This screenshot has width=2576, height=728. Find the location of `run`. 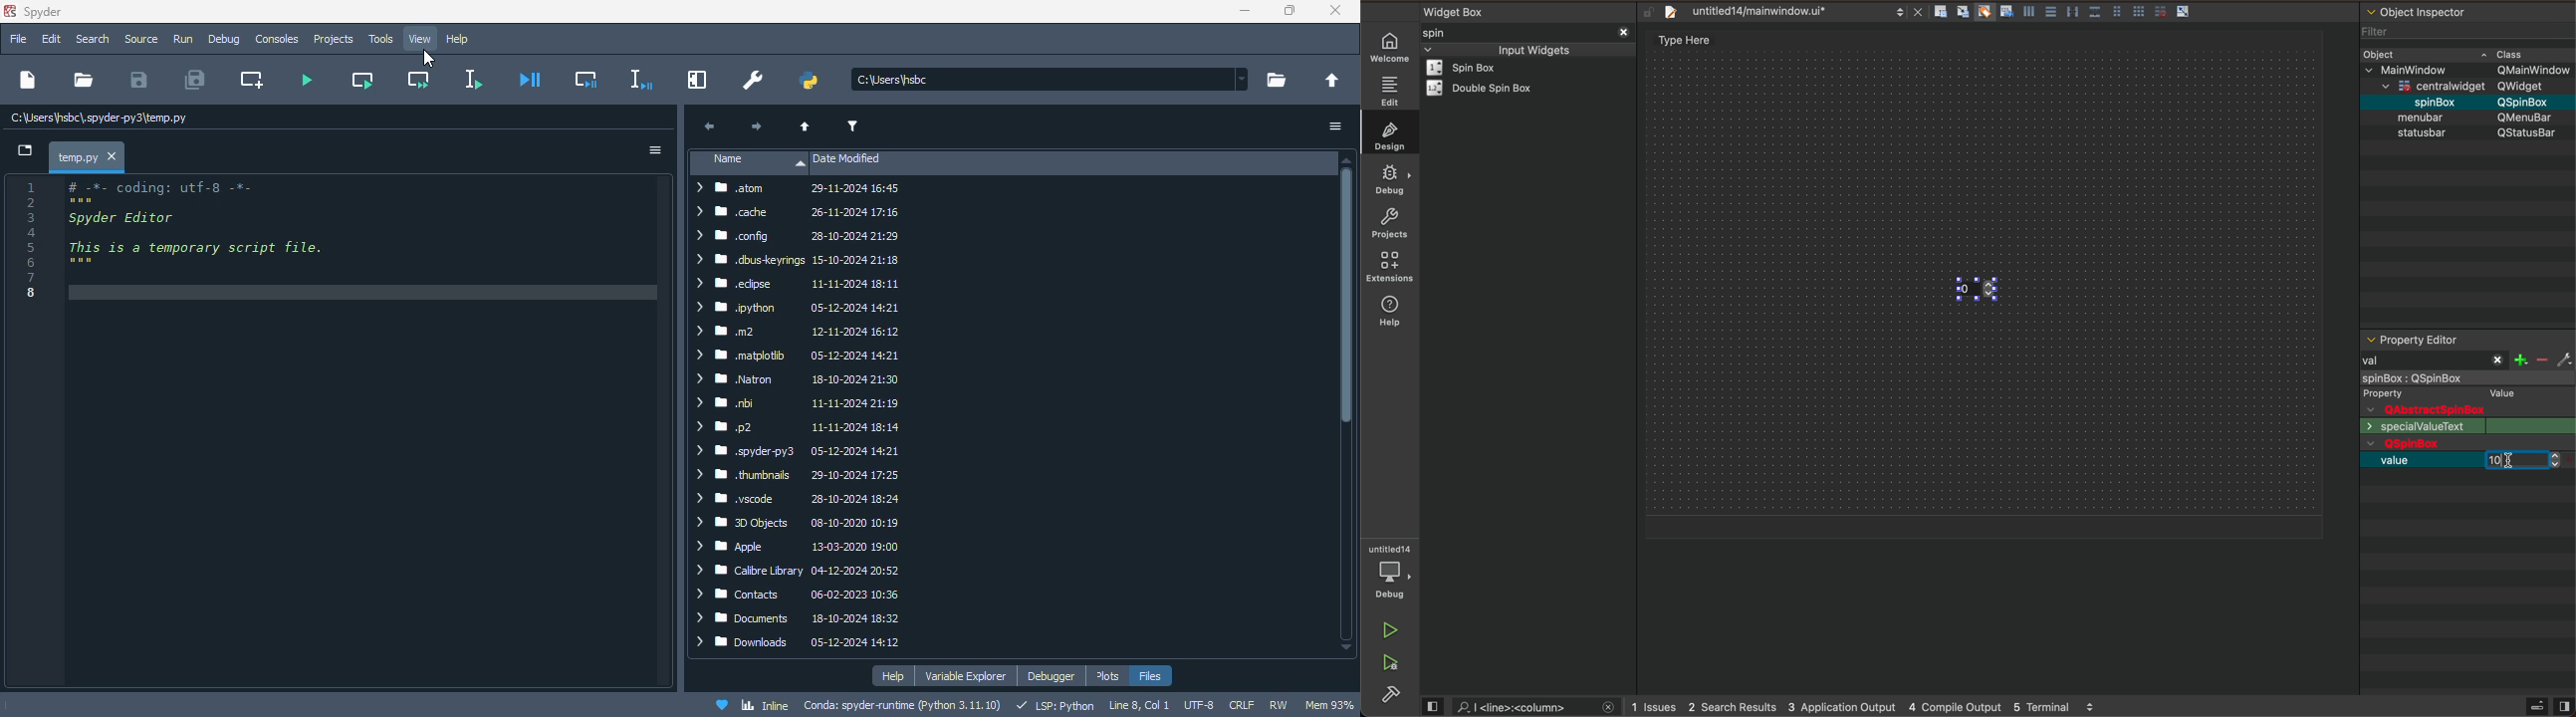

run is located at coordinates (1388, 630).